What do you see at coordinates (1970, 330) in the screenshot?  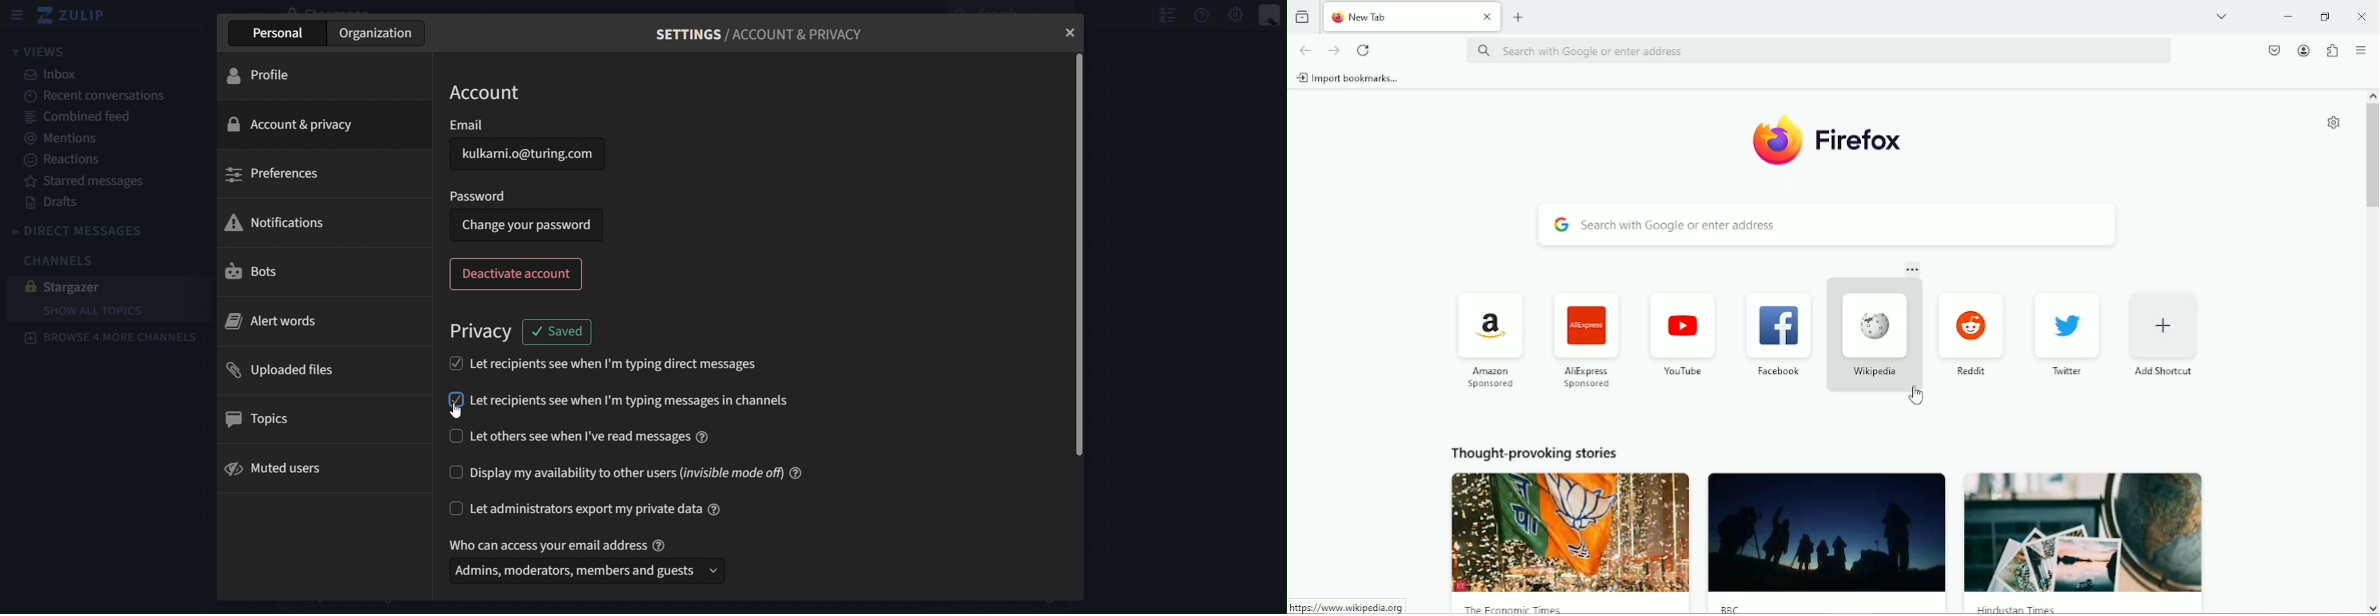 I see `Reddit` at bounding box center [1970, 330].